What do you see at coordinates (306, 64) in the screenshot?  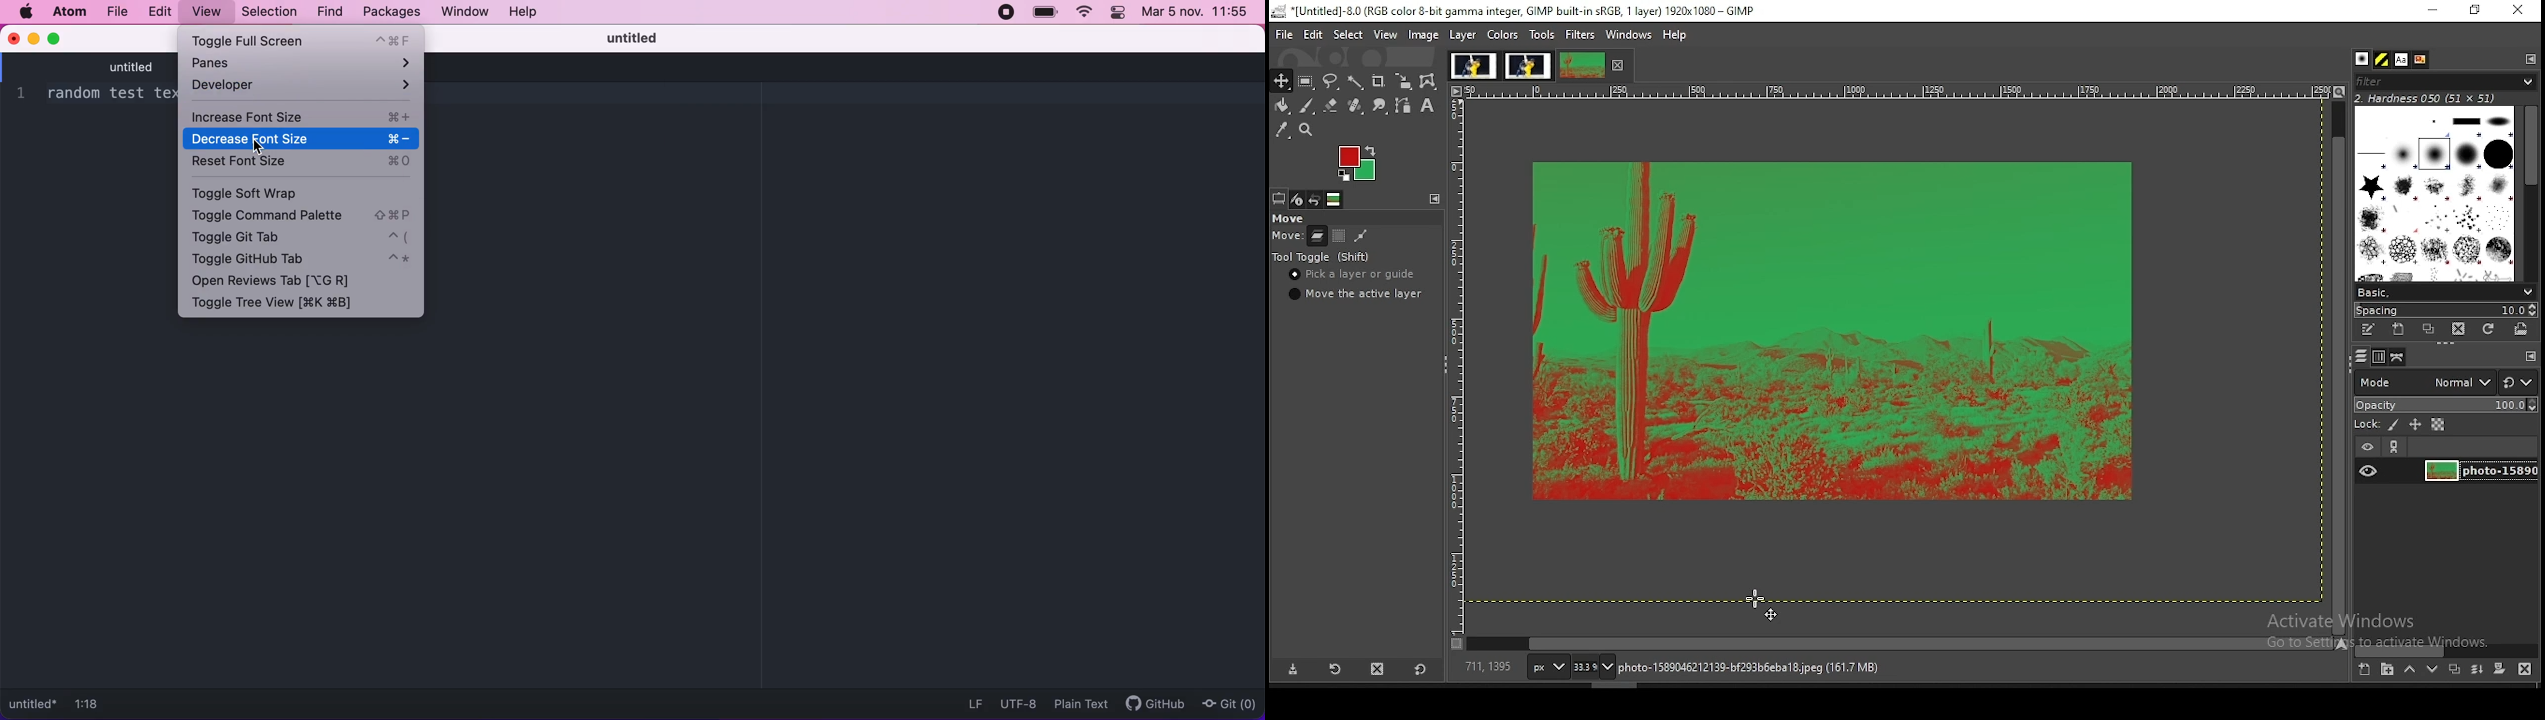 I see `panes` at bounding box center [306, 64].